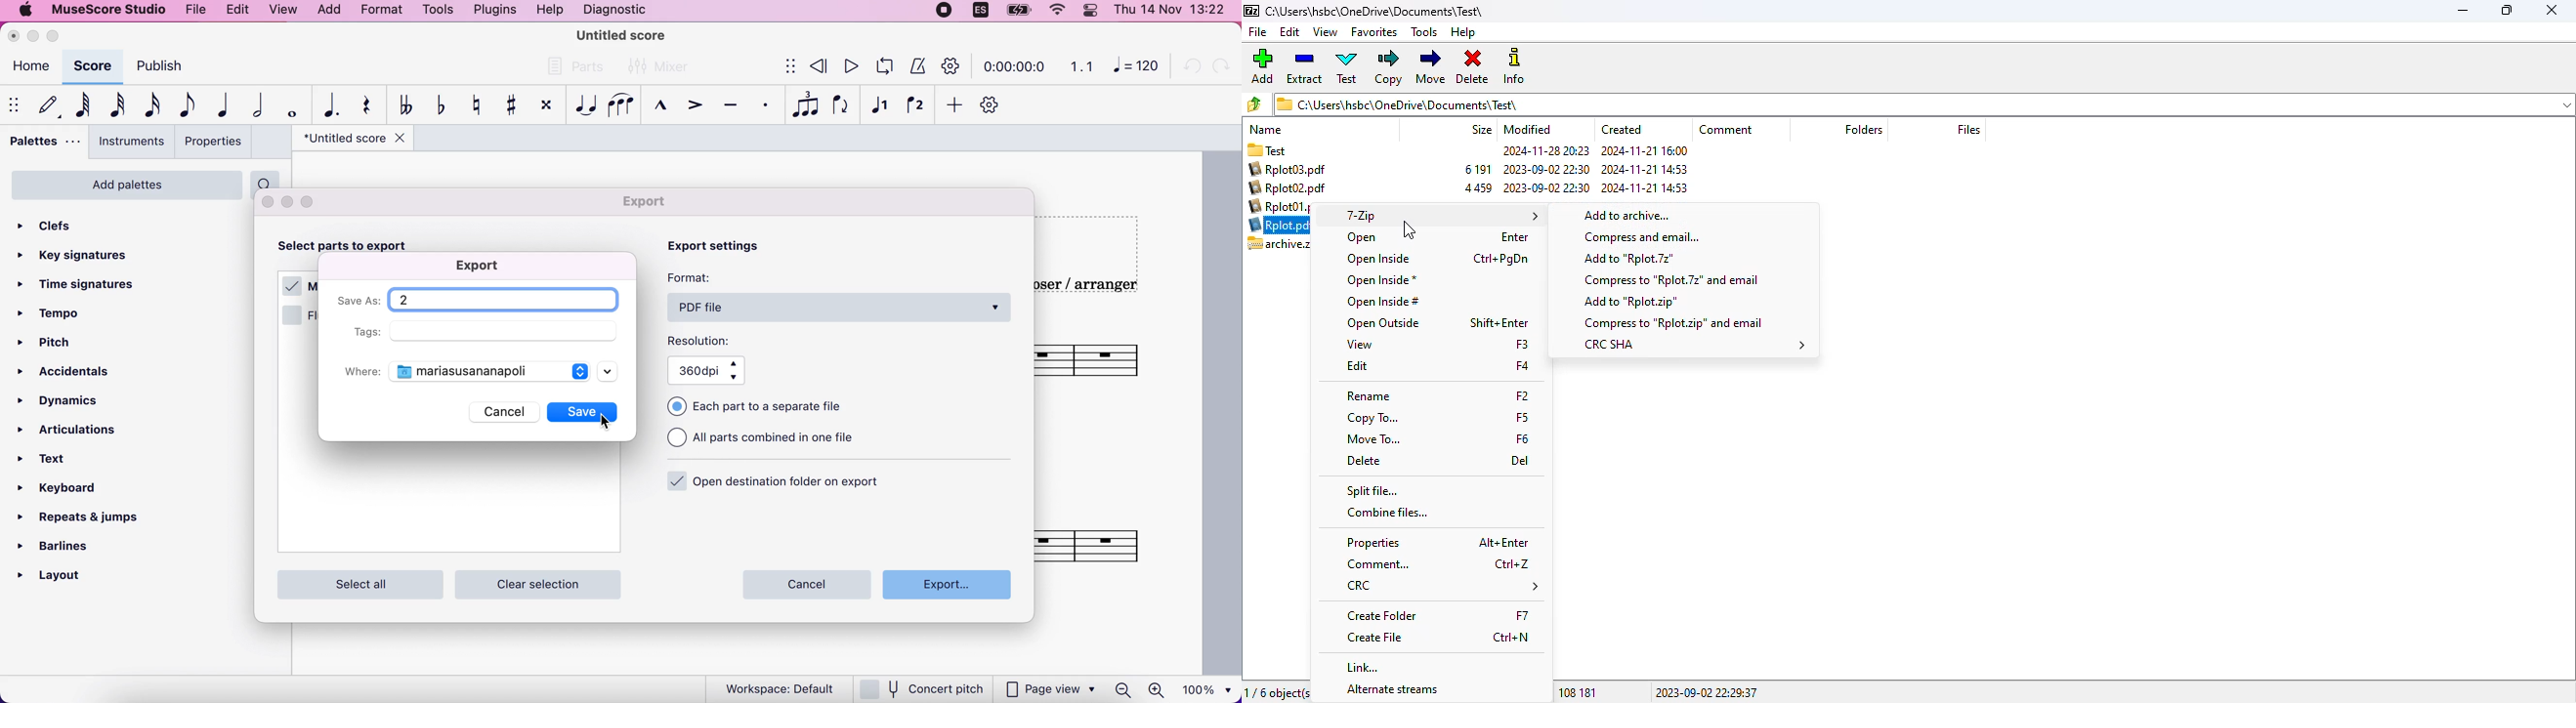  What do you see at coordinates (731, 108) in the screenshot?
I see `tenuto` at bounding box center [731, 108].